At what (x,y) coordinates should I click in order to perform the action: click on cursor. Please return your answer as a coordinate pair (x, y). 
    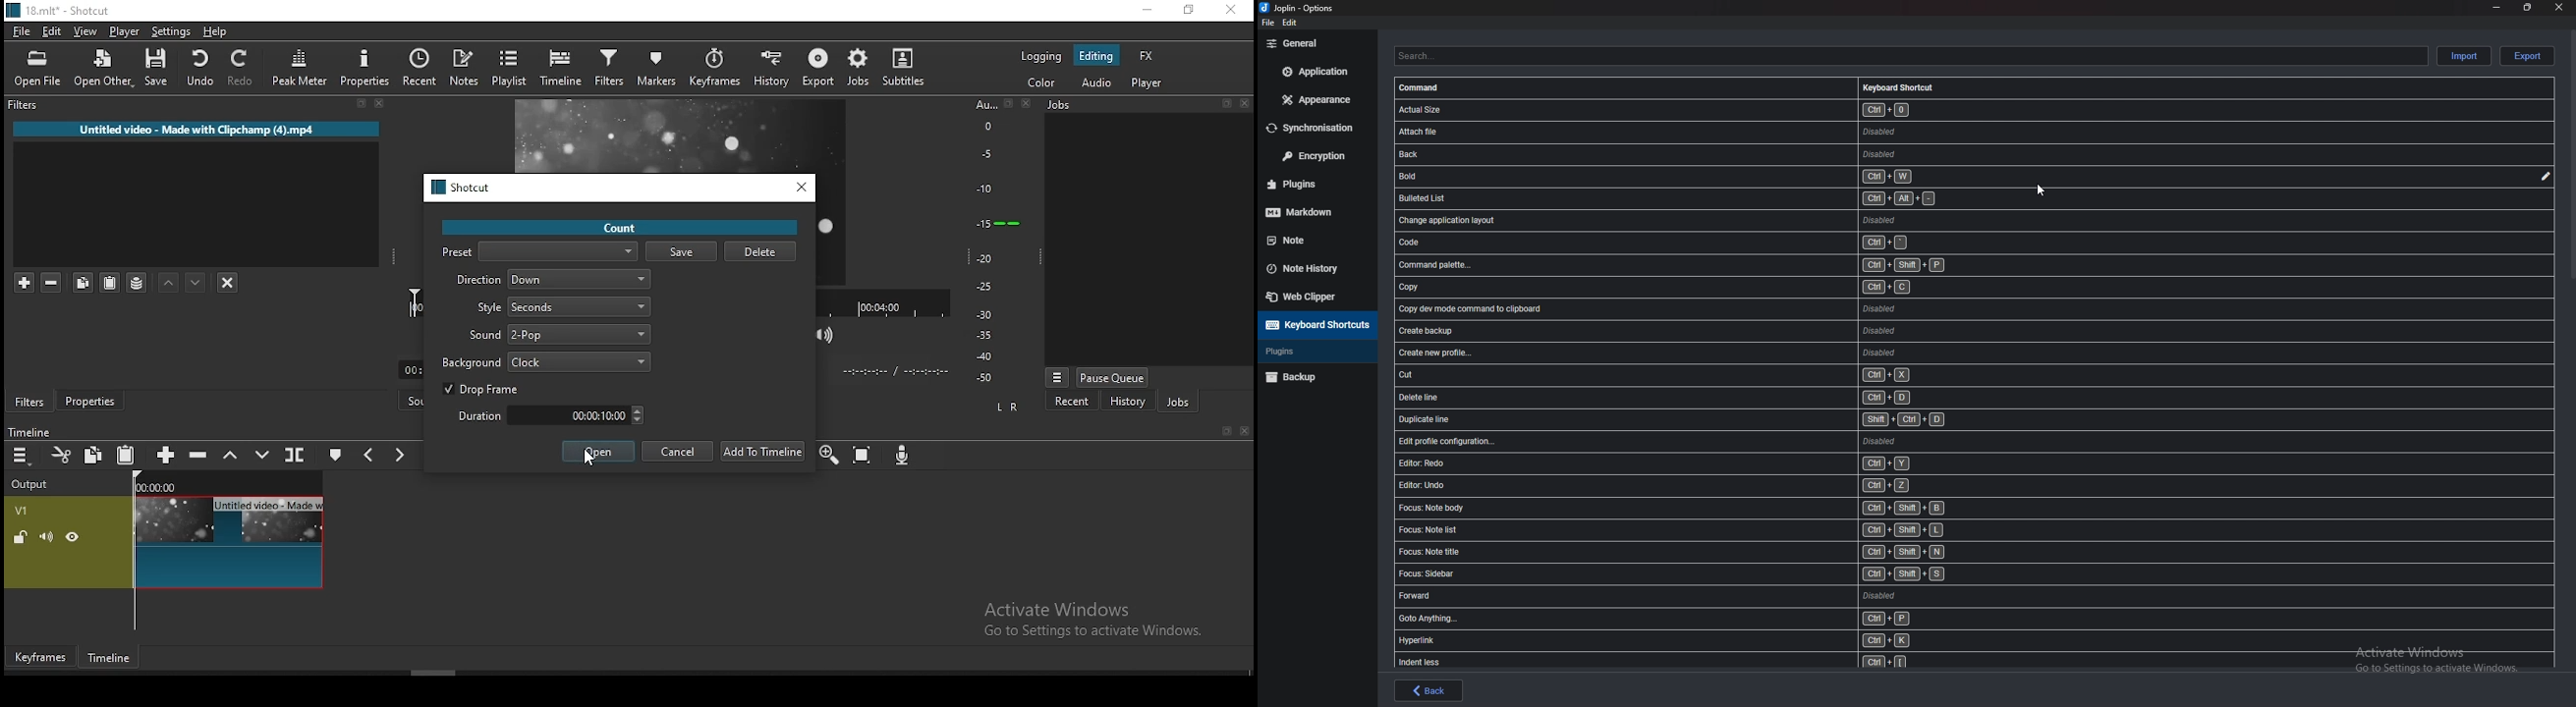
    Looking at the image, I should click on (2043, 187).